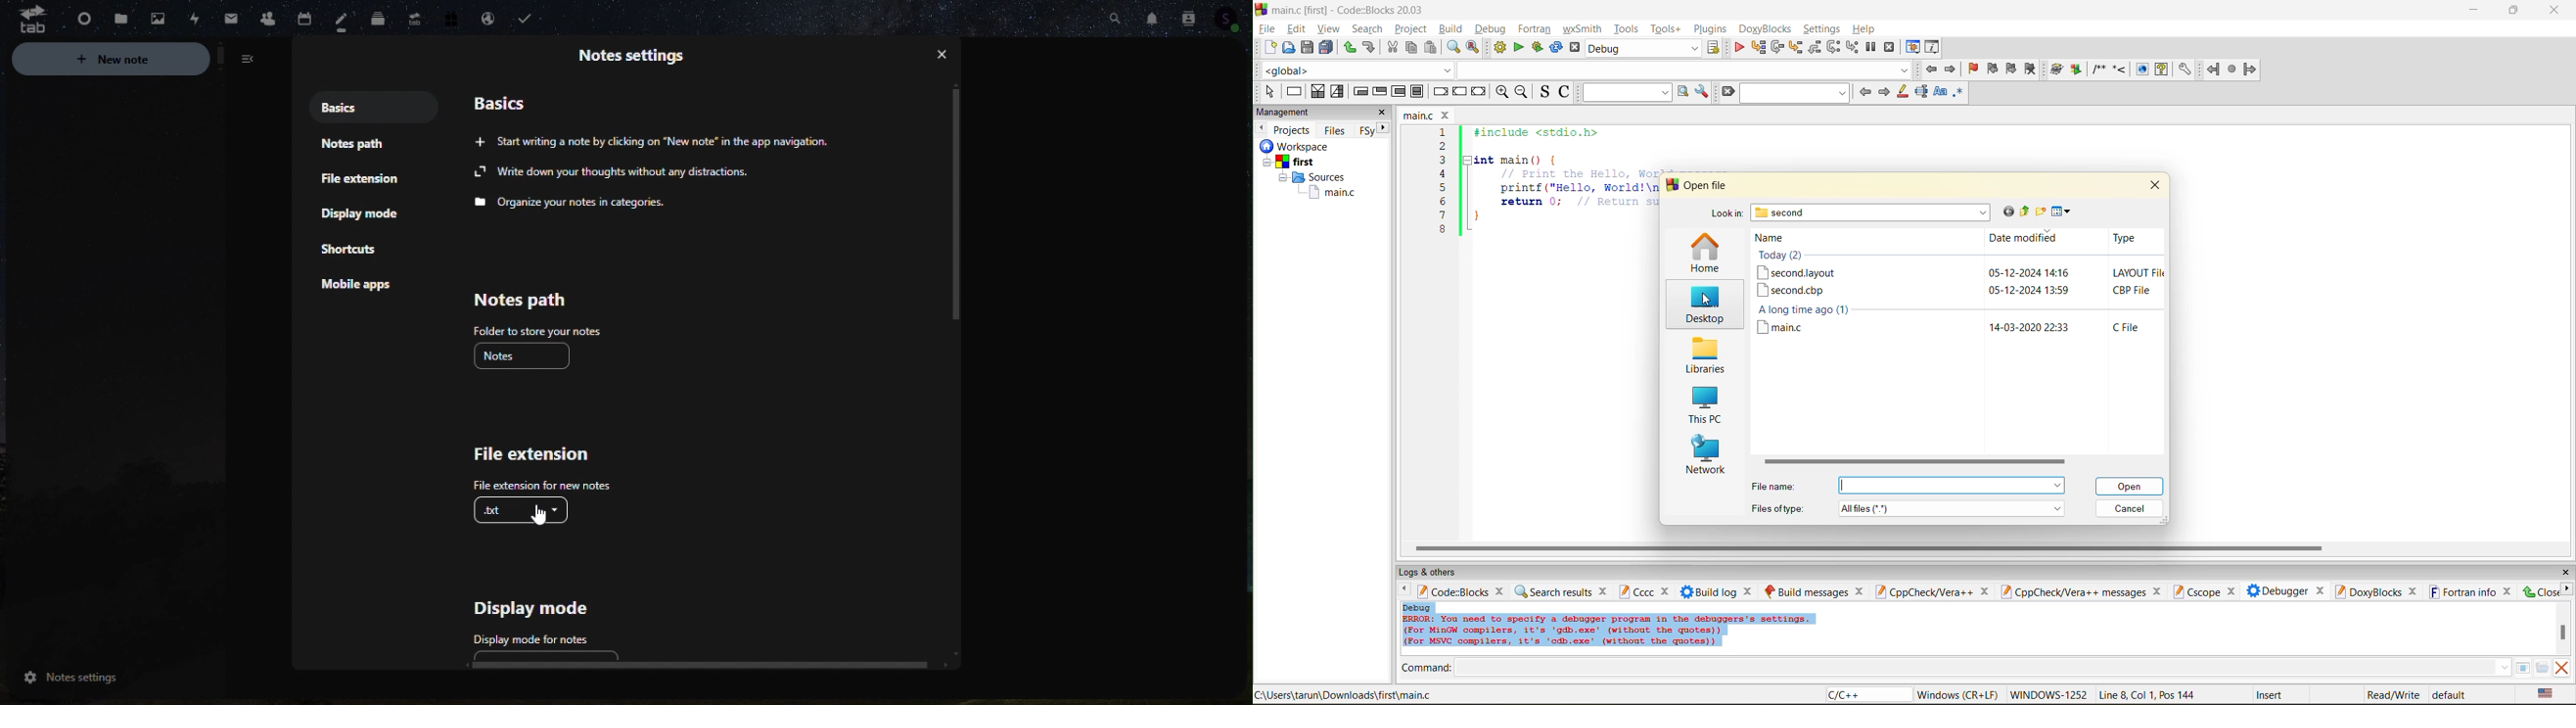 This screenshot has height=728, width=2576. I want to click on stop, so click(2233, 70).